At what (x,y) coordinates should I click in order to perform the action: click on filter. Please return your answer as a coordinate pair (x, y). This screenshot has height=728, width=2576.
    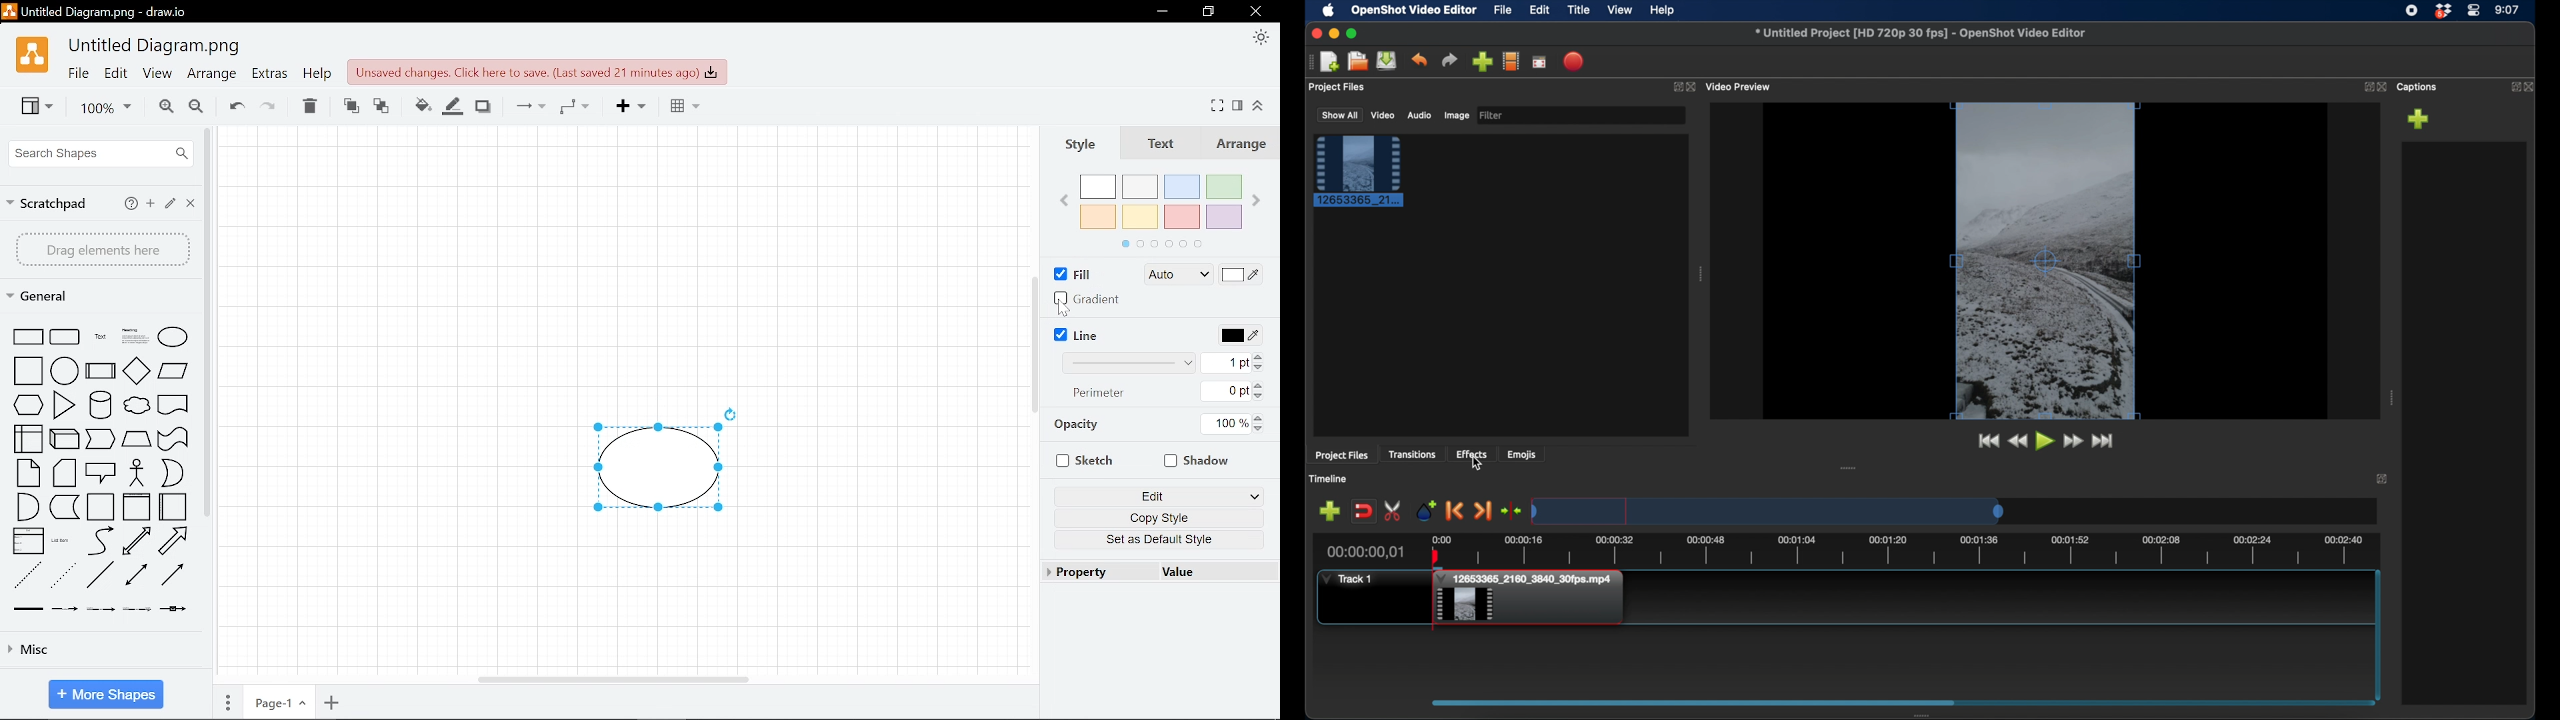
    Looking at the image, I should click on (1492, 115).